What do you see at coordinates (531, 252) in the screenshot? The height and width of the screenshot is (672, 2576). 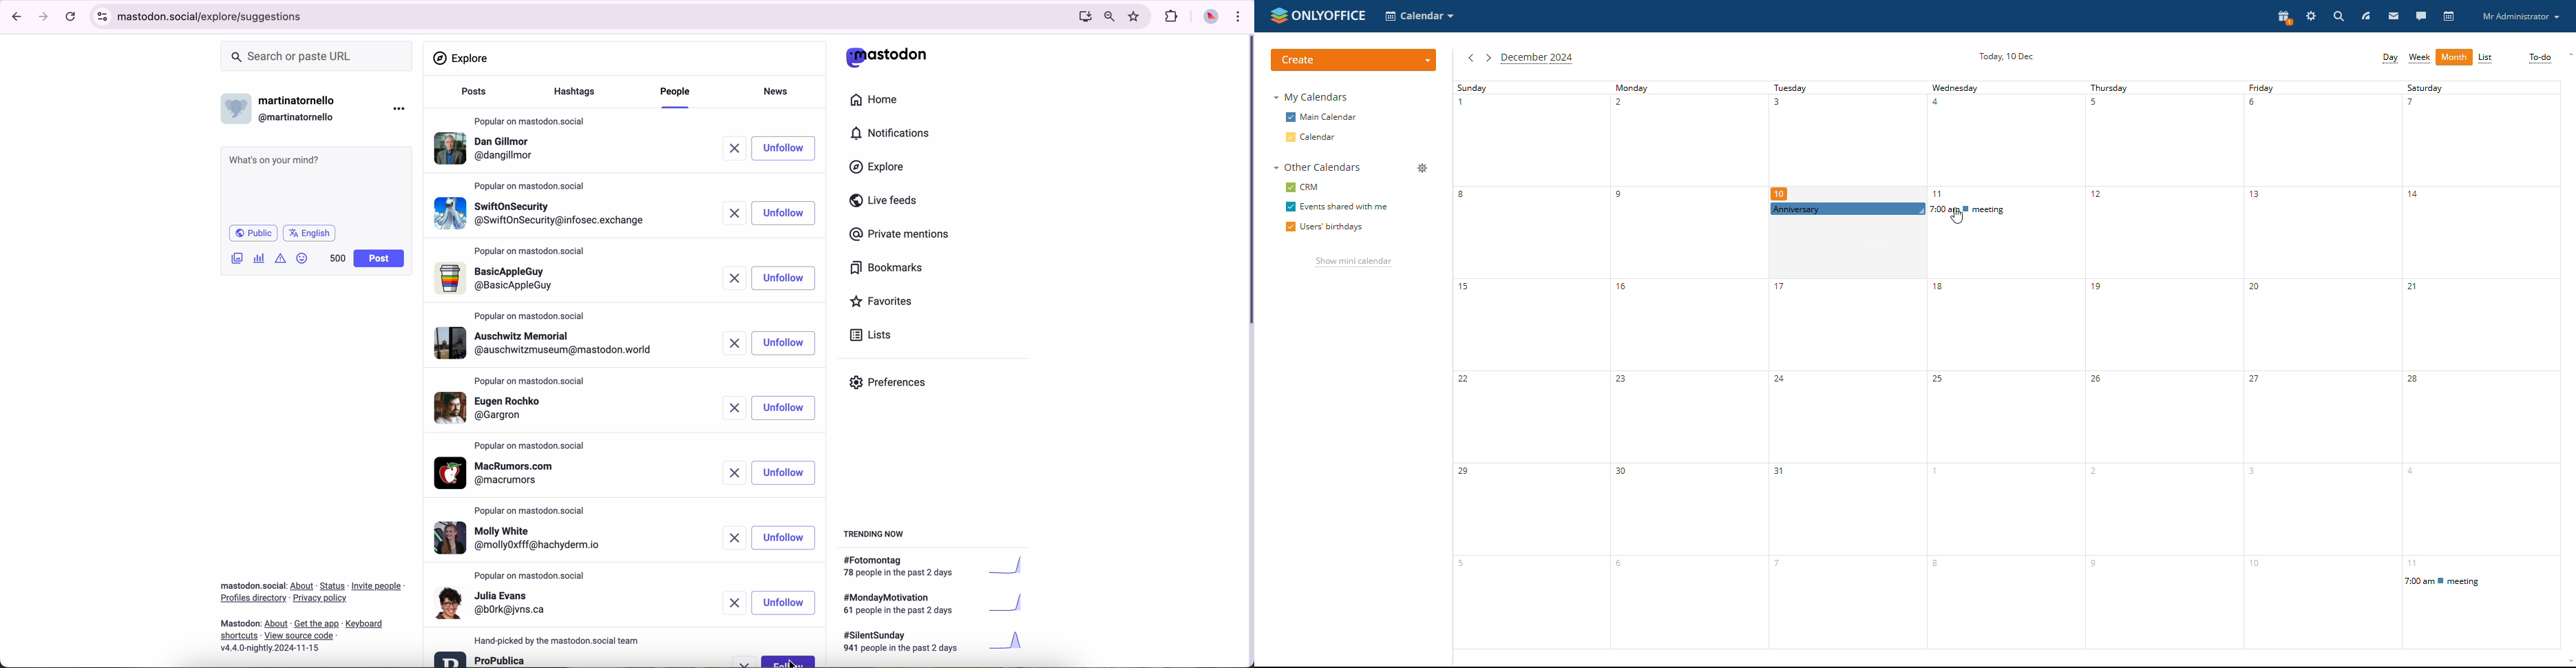 I see `popular on mastodon.social` at bounding box center [531, 252].